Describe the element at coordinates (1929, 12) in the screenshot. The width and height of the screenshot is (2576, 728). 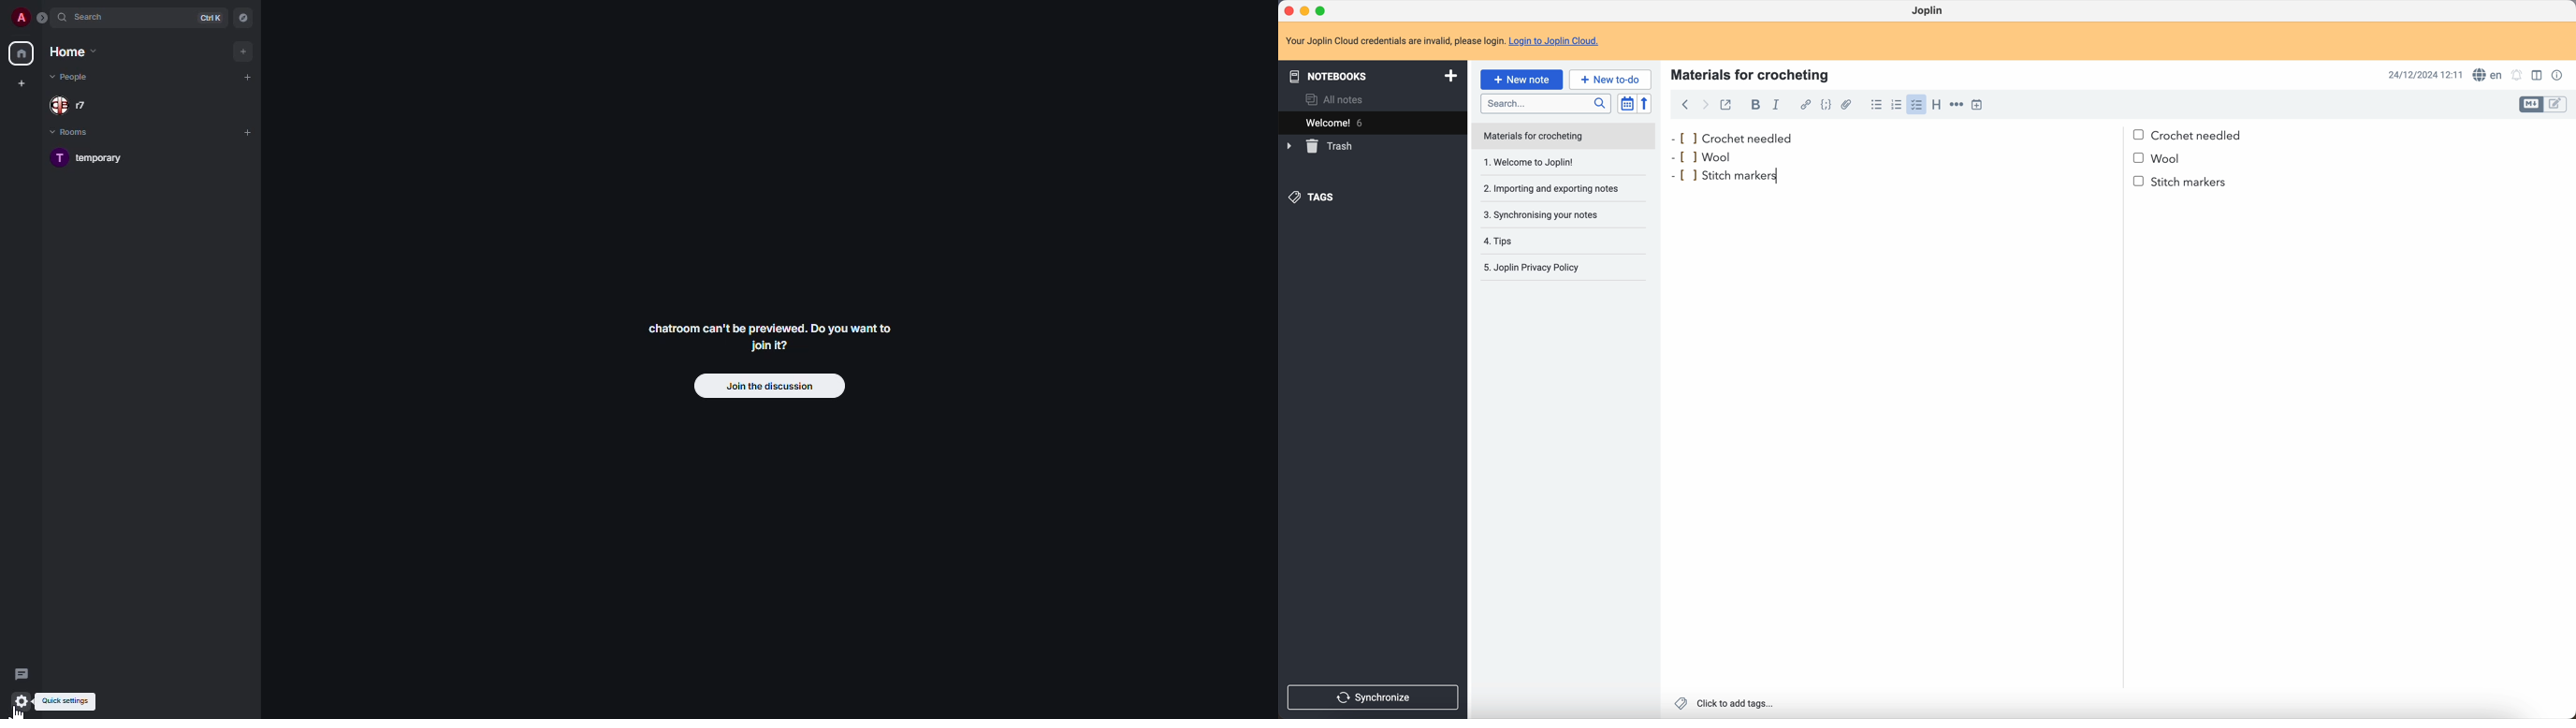
I see `Joplin` at that location.